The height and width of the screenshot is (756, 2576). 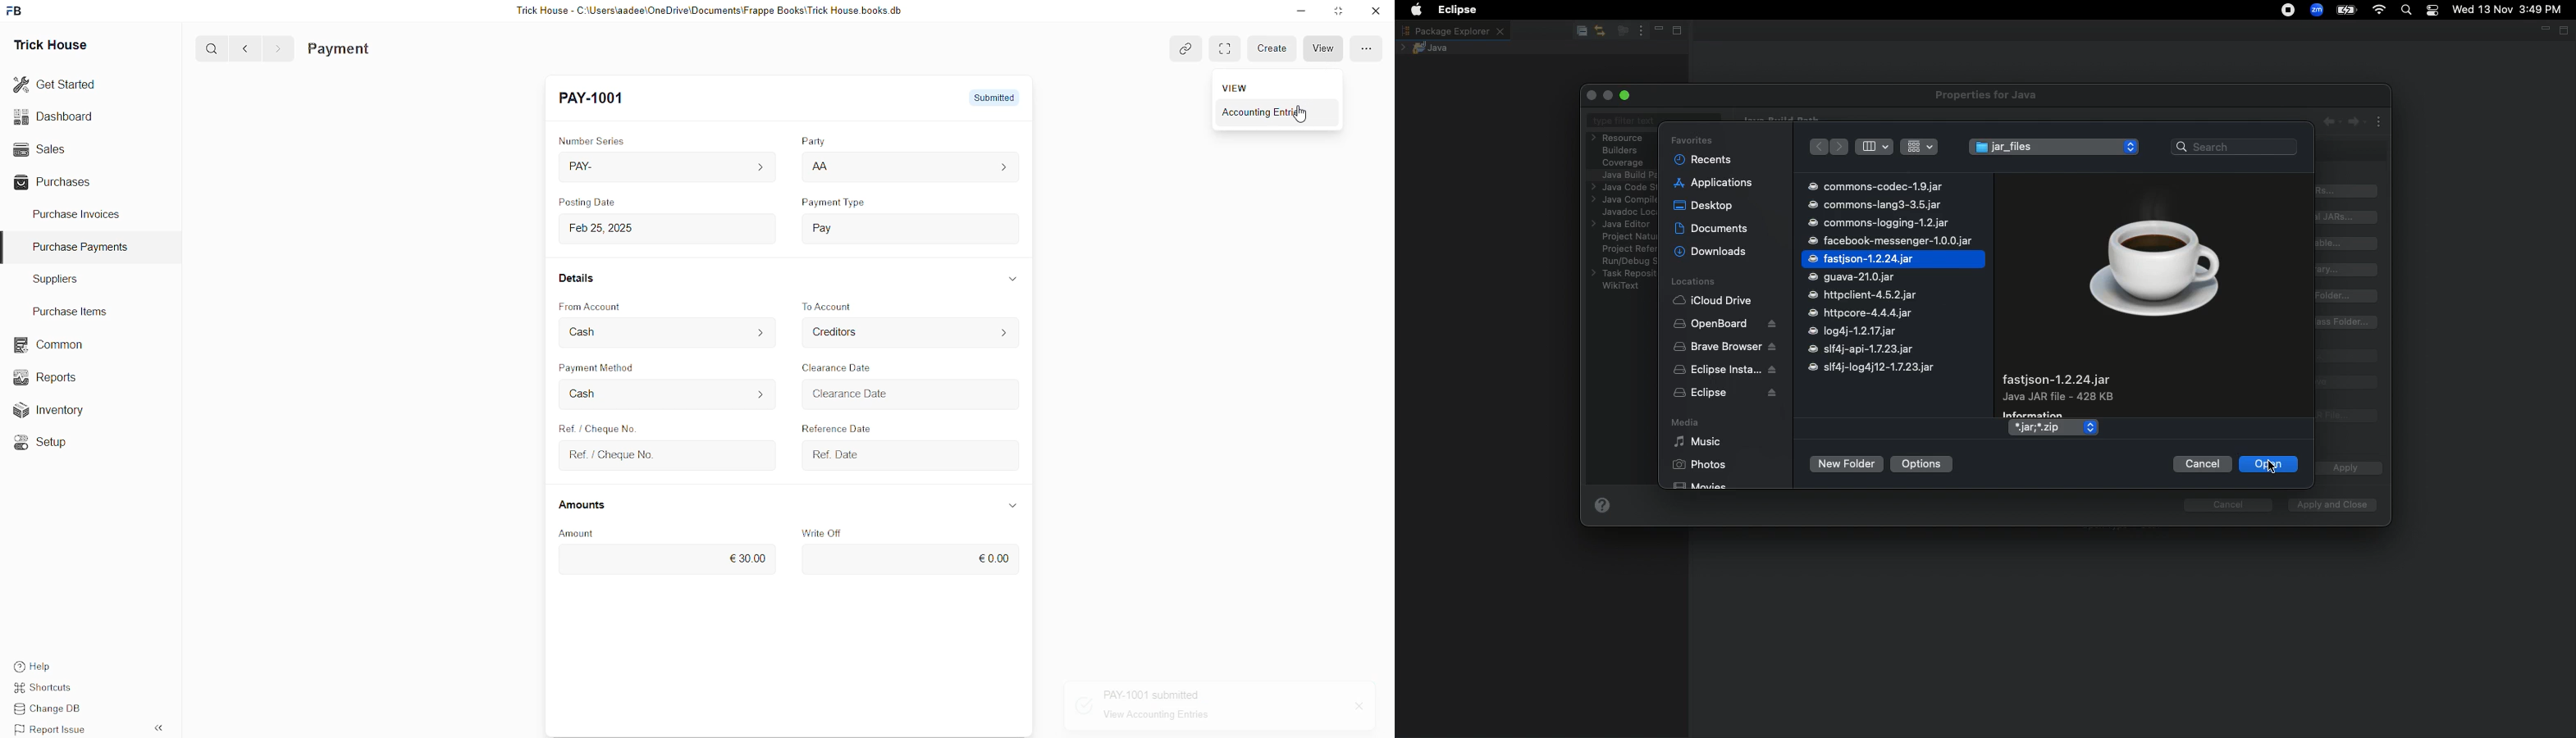 I want to click on <, so click(x=242, y=48).